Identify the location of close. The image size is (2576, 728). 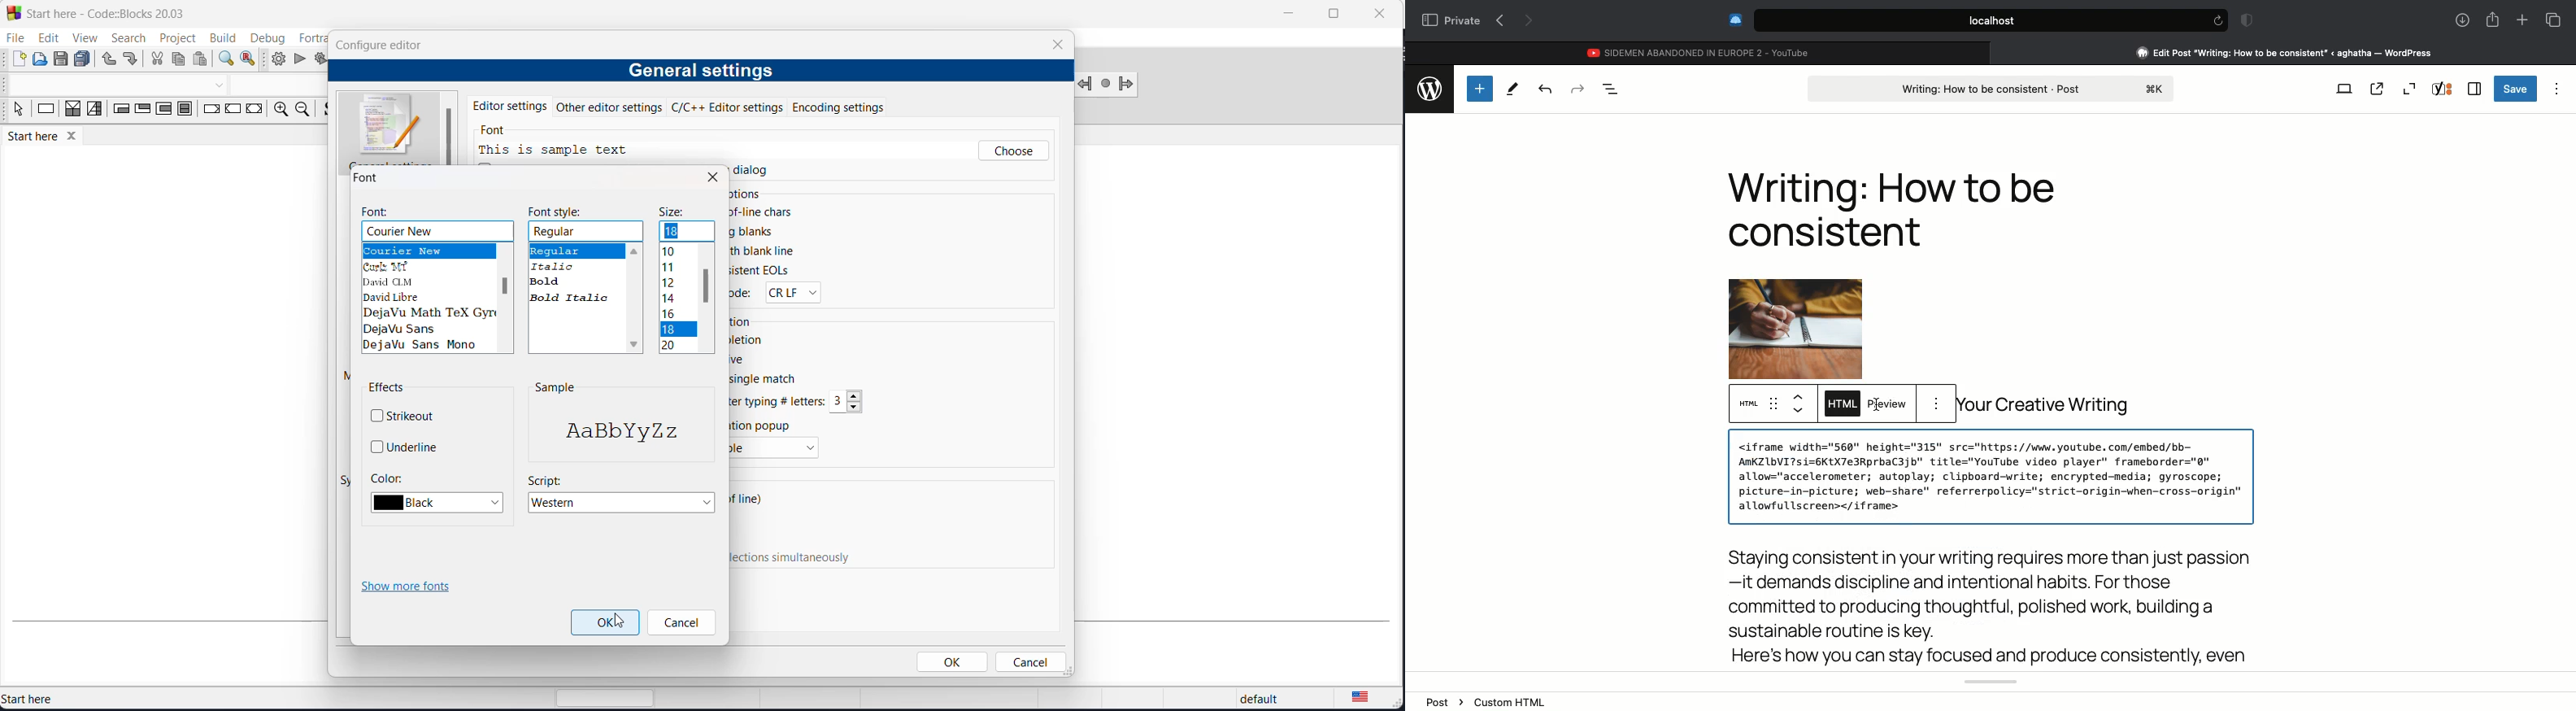
(1058, 44).